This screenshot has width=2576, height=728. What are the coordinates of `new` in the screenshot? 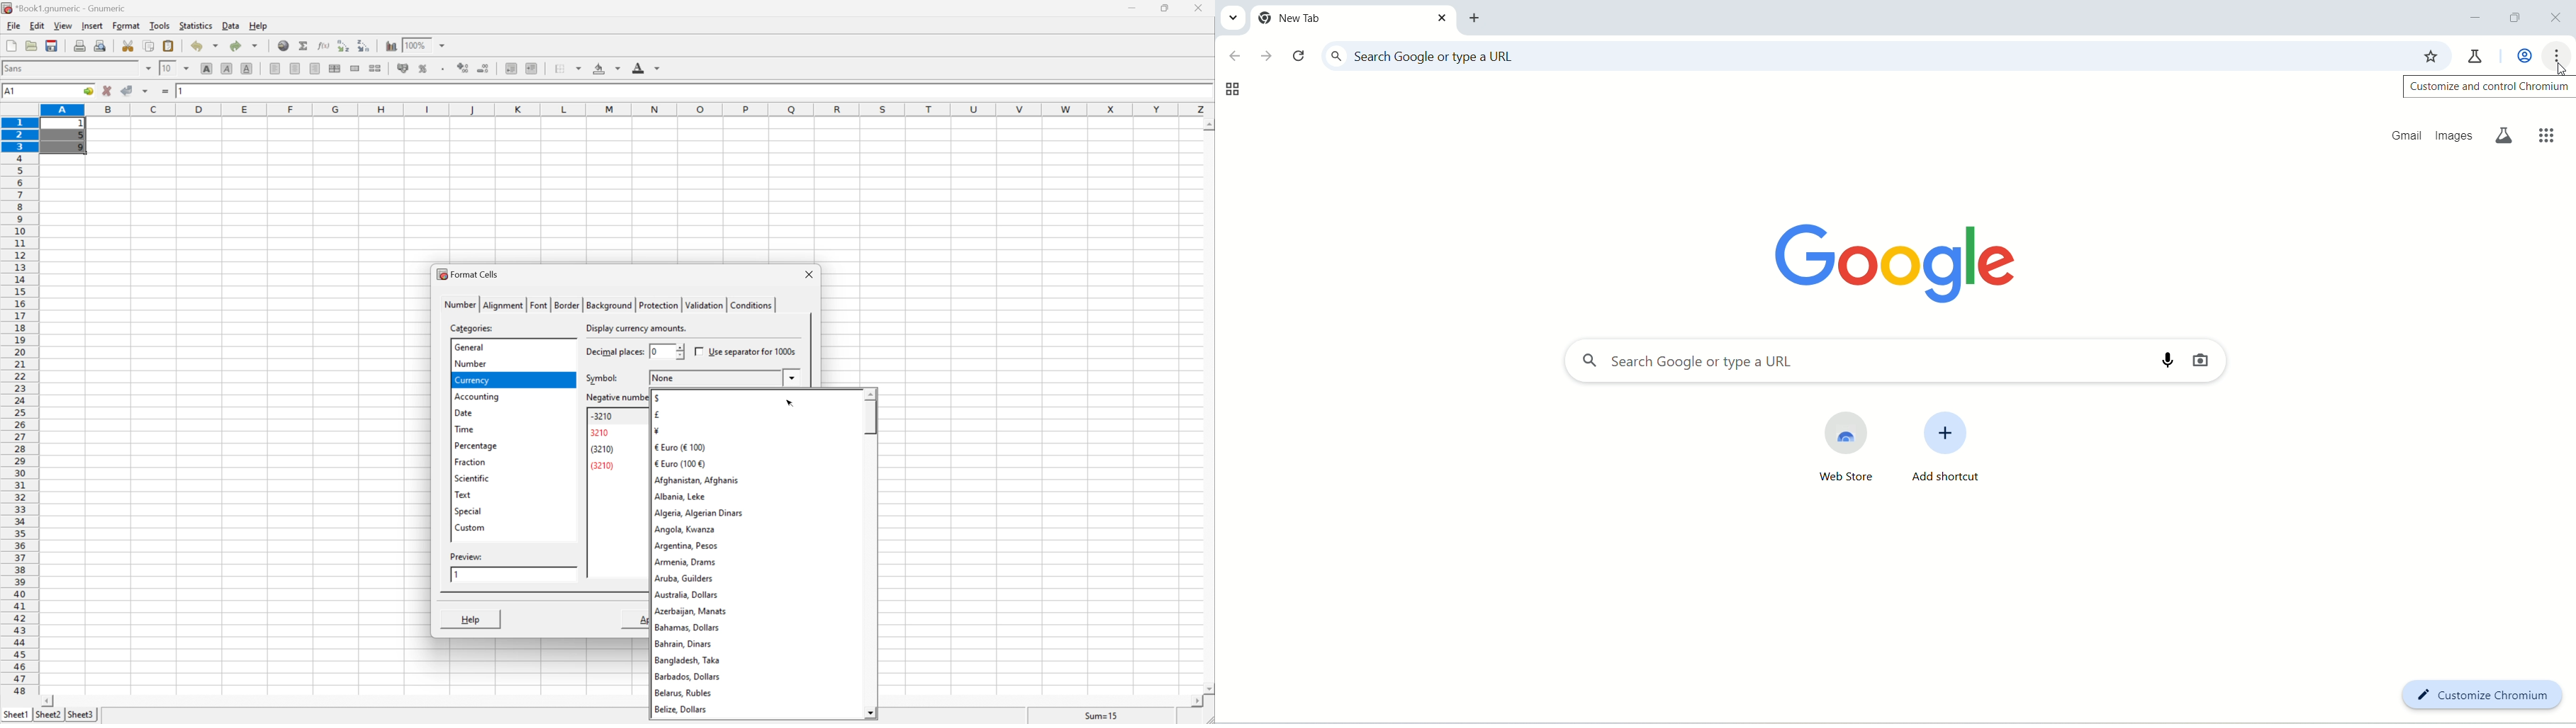 It's located at (11, 44).